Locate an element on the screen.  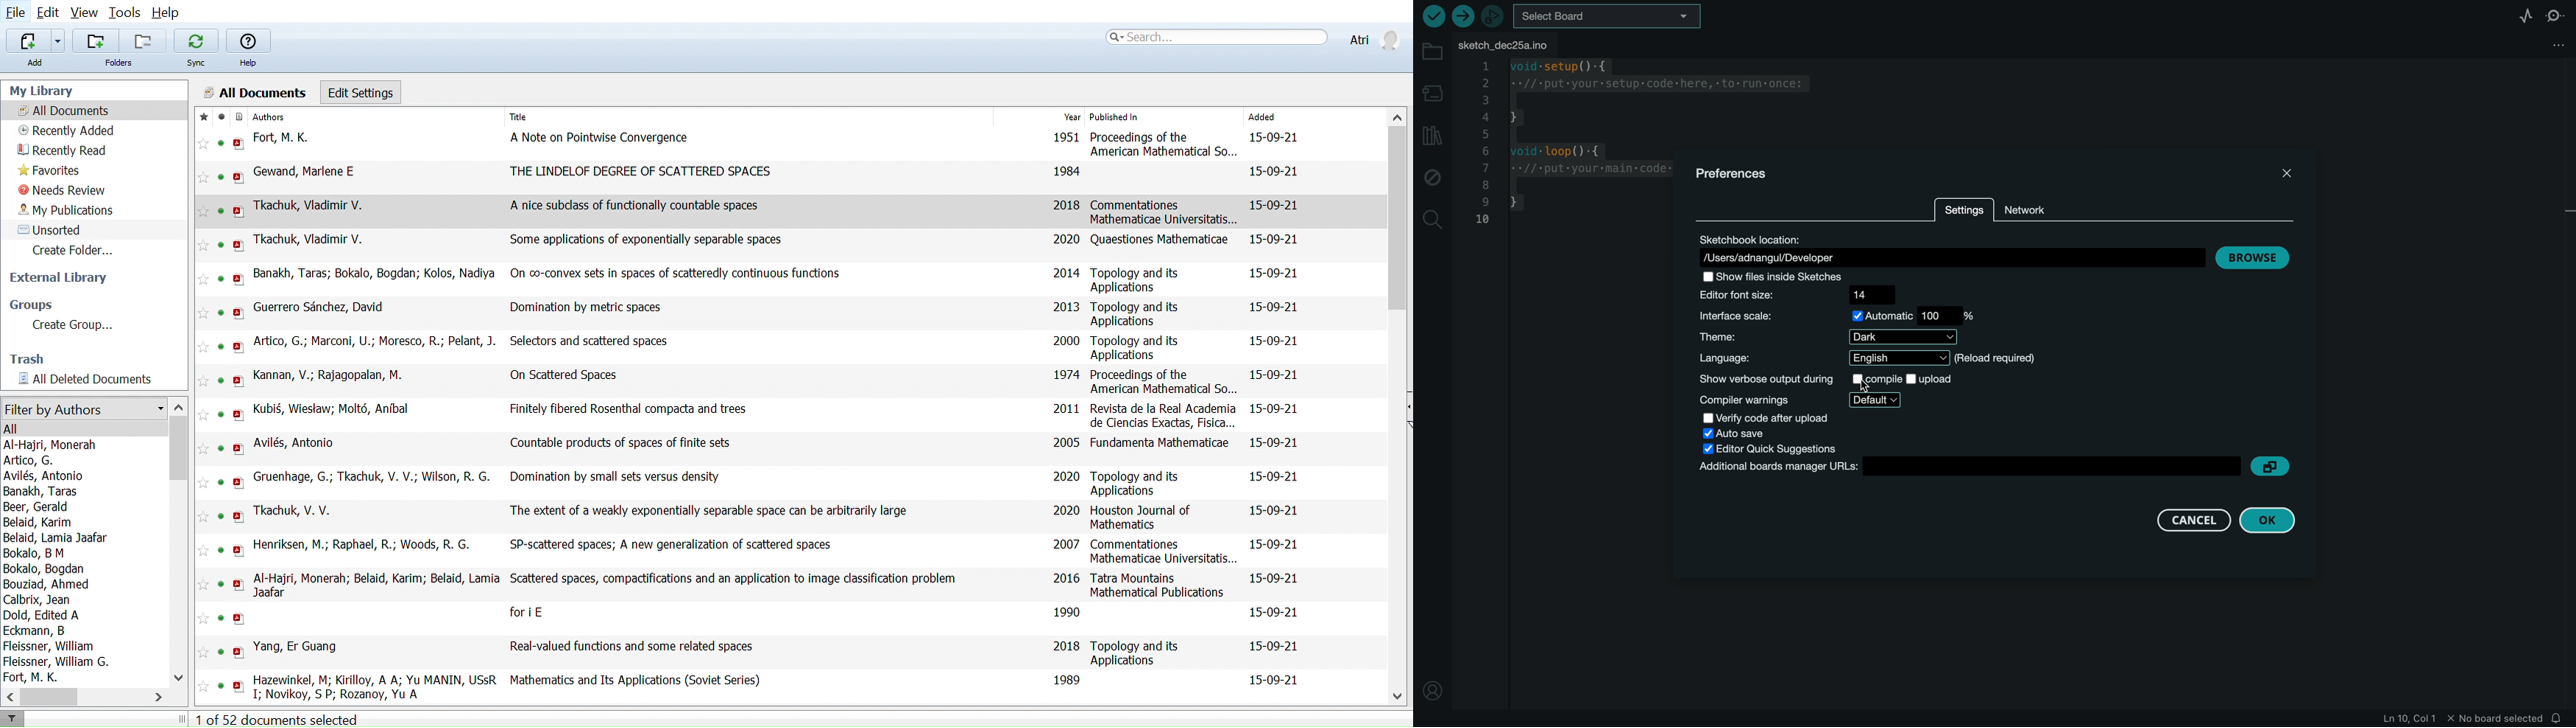
upload is located at coordinates (1461, 16).